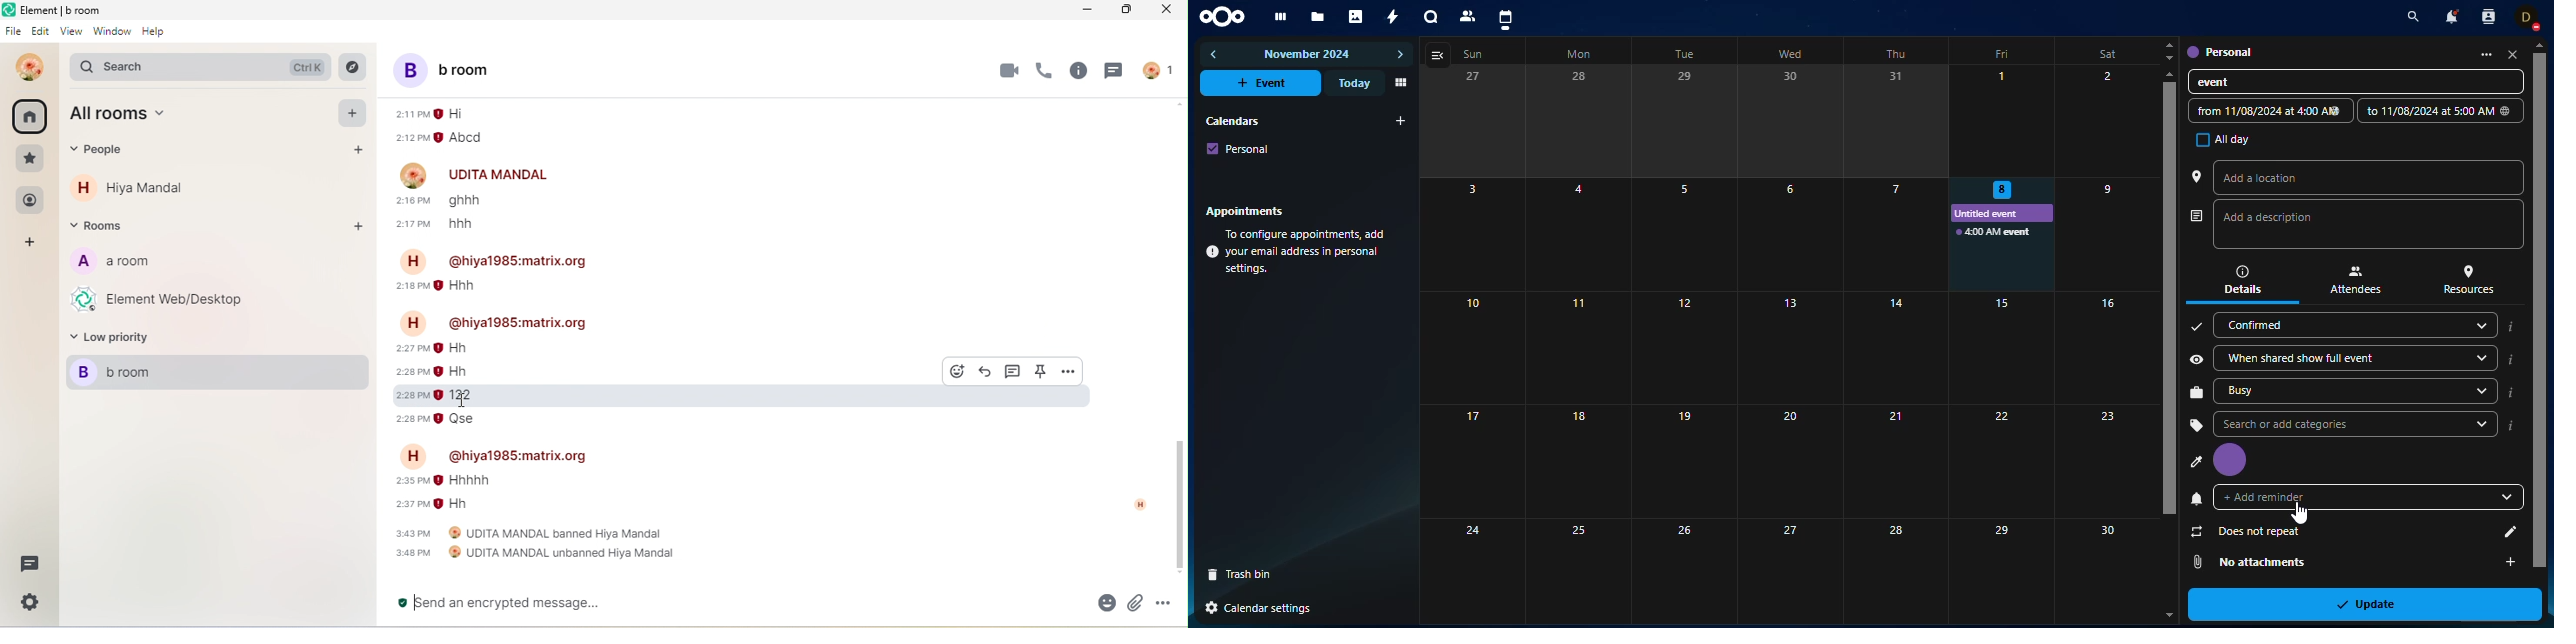 This screenshot has width=2576, height=644. What do you see at coordinates (2436, 110) in the screenshot?
I see `date` at bounding box center [2436, 110].